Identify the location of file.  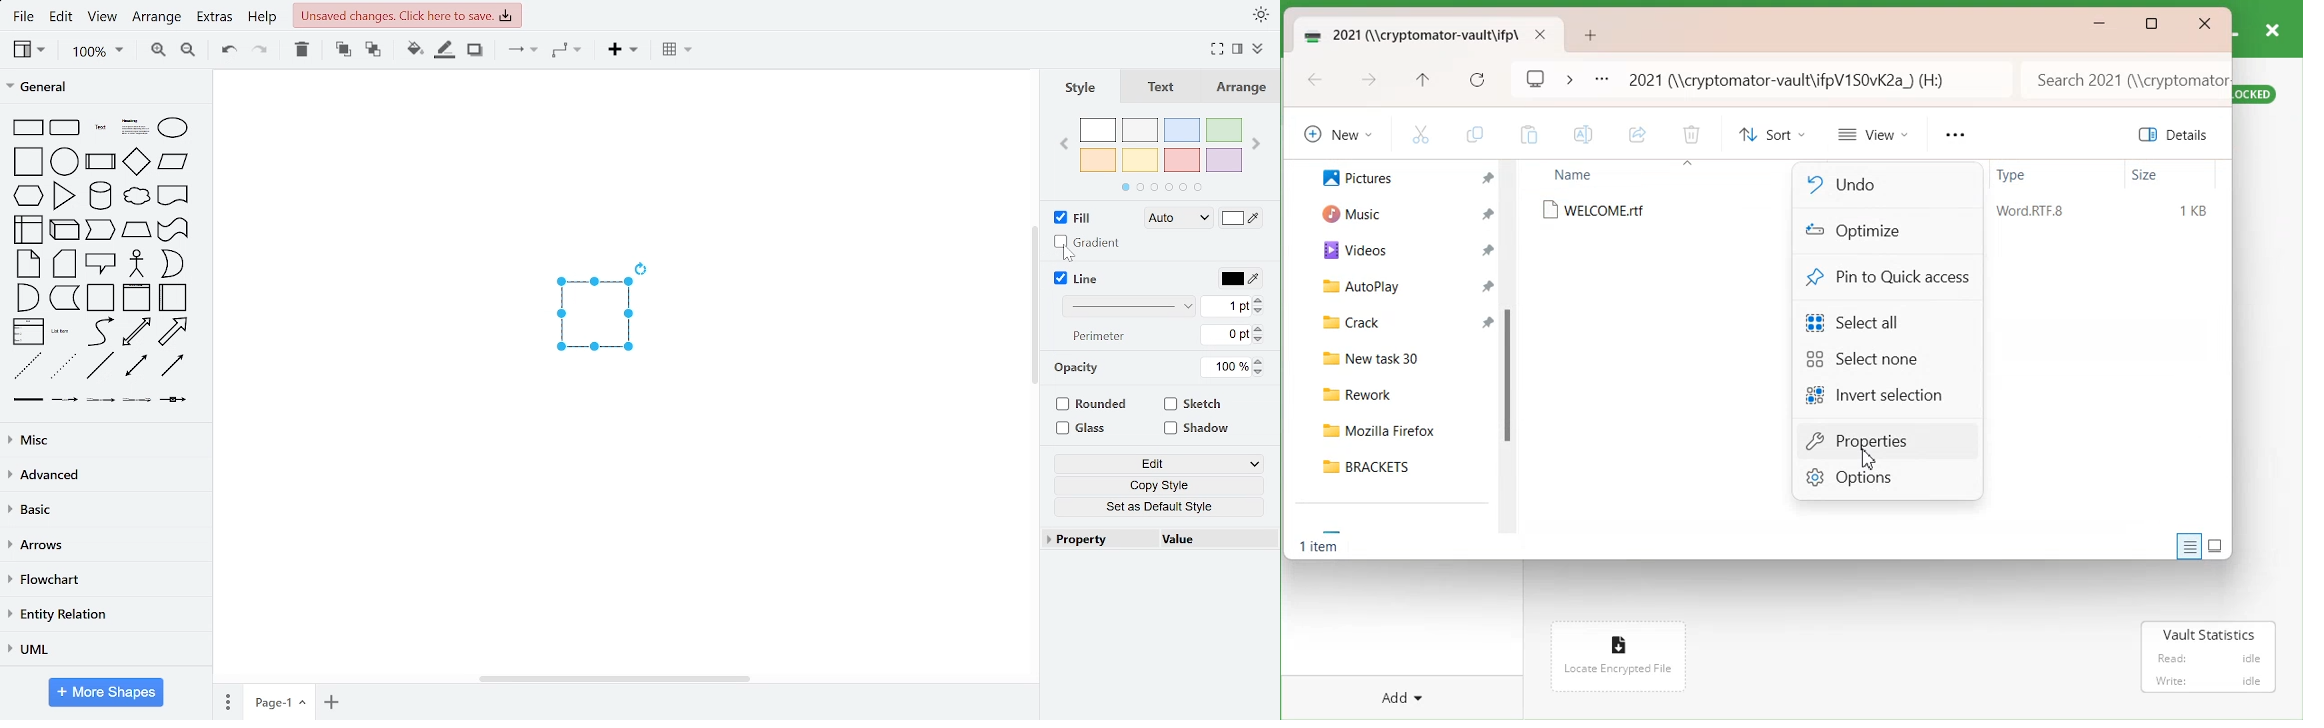
(22, 17).